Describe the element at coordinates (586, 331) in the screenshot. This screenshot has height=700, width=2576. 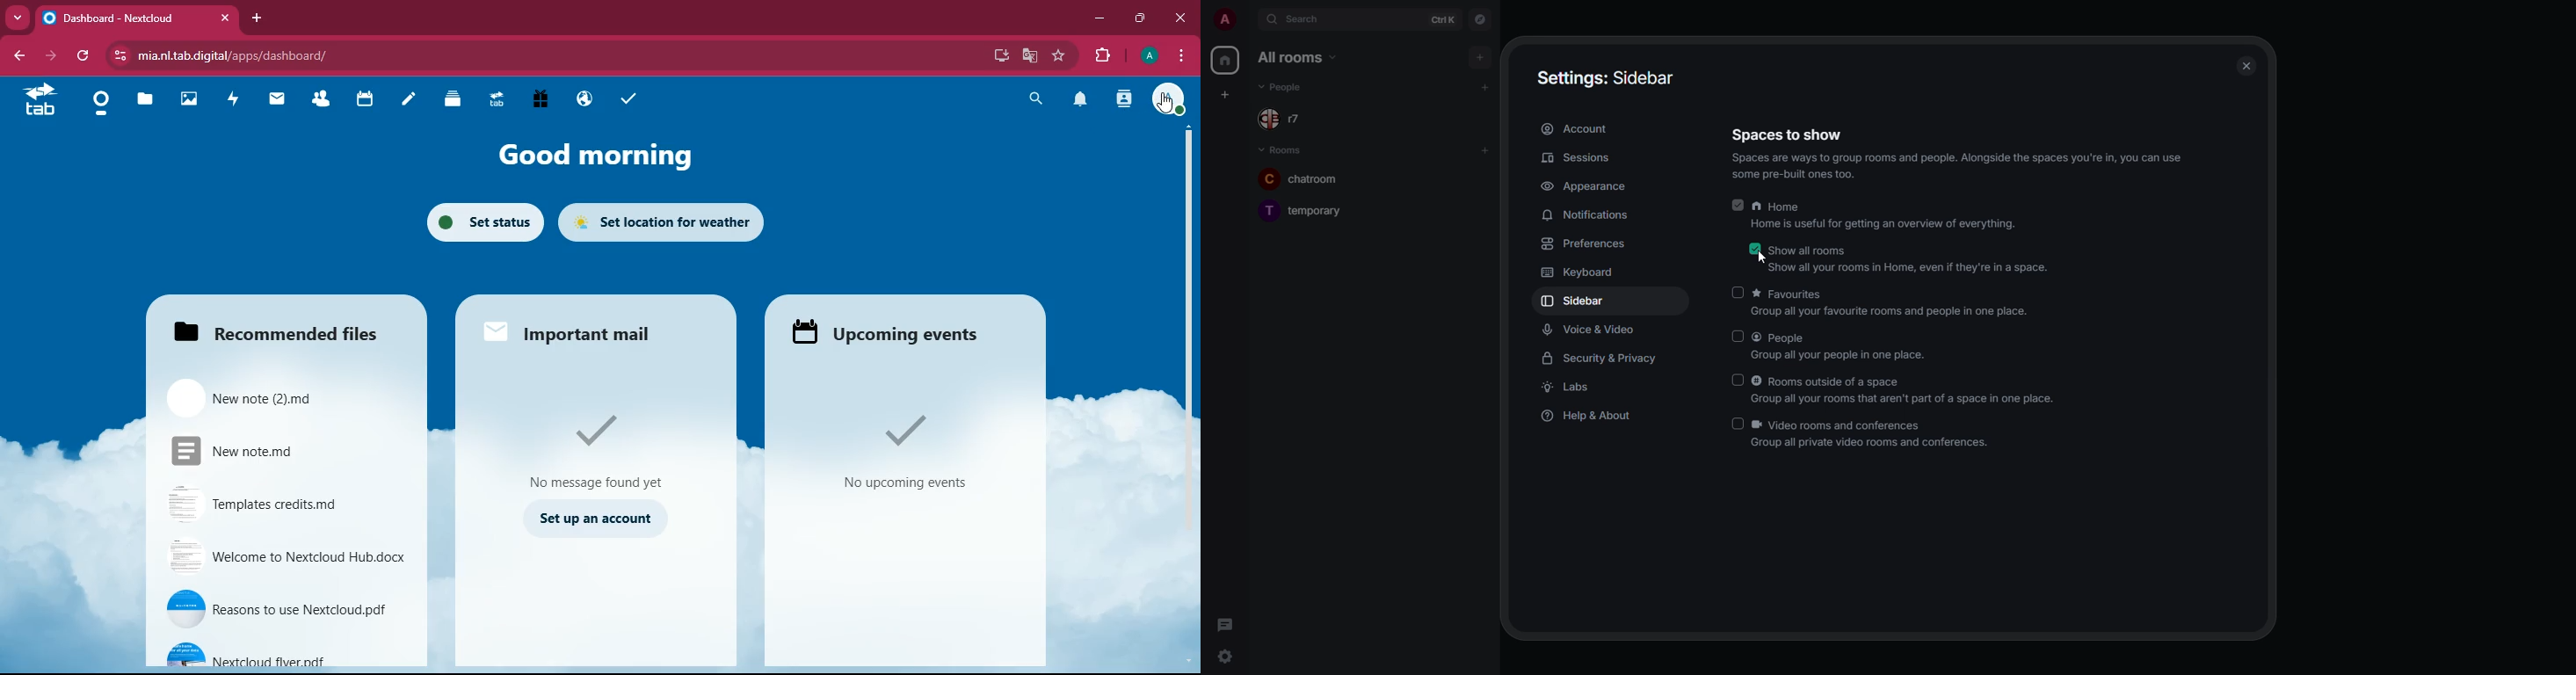
I see `Important mail` at that location.